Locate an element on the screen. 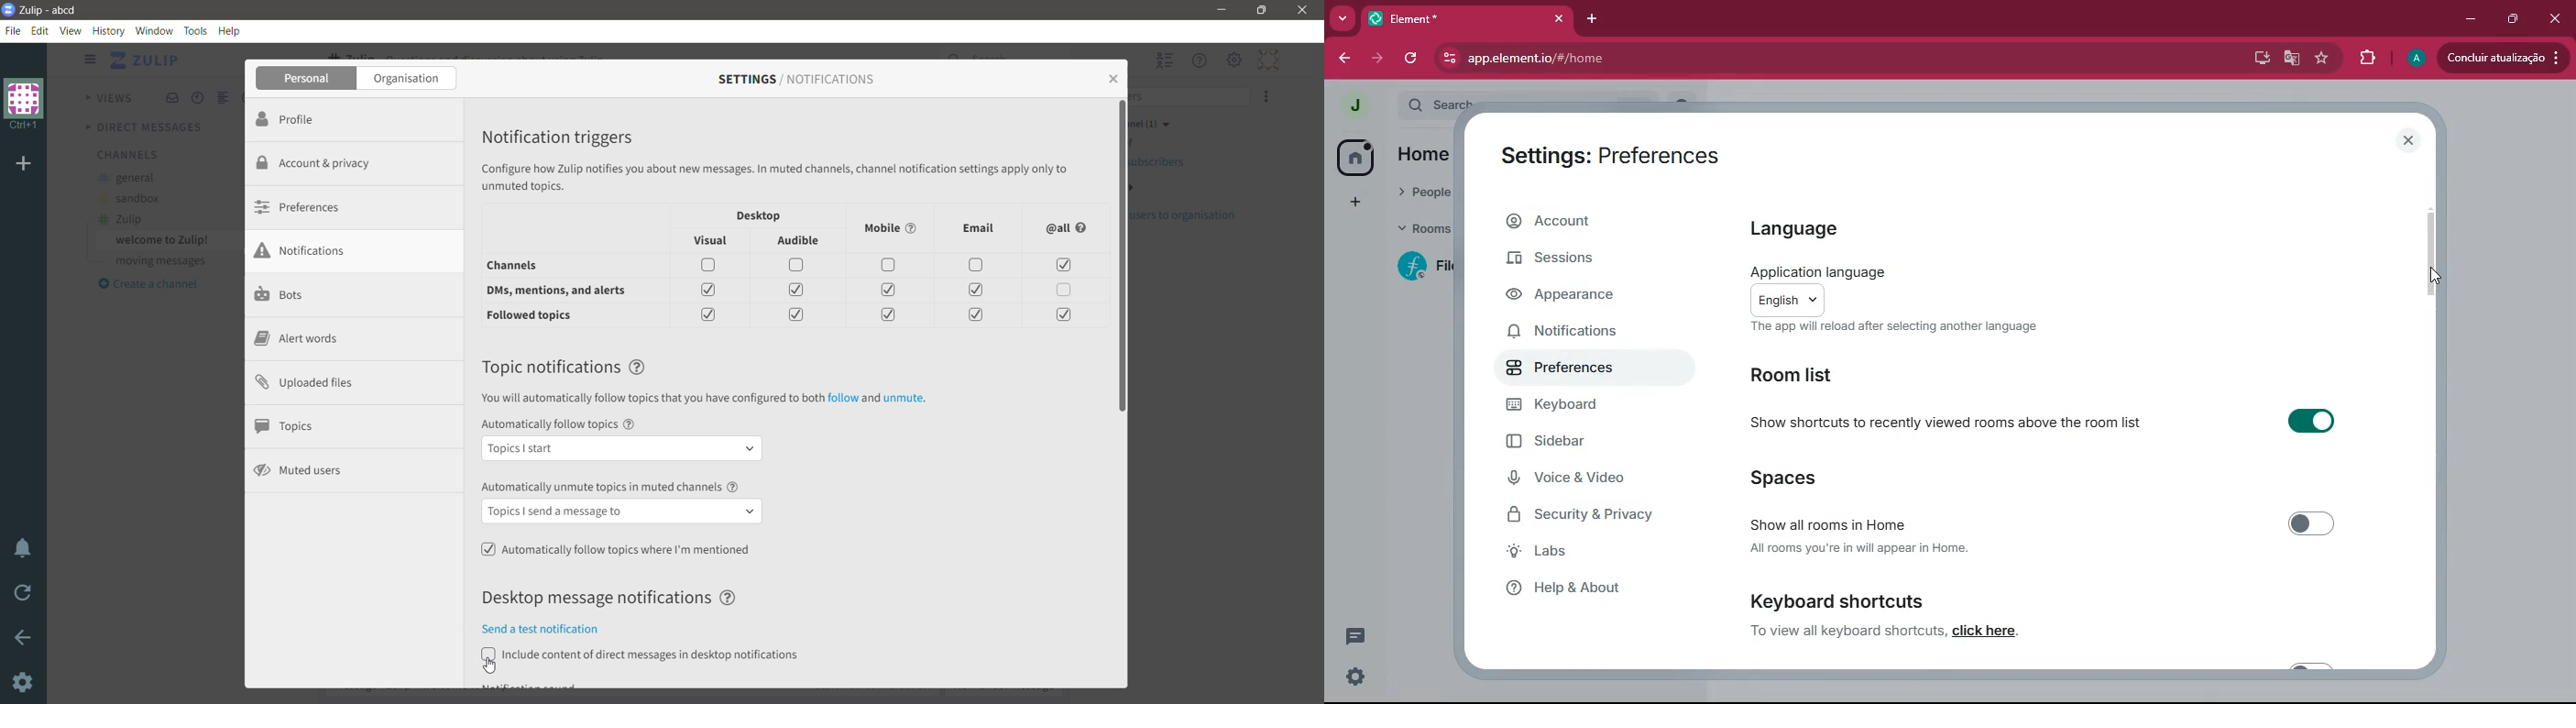 This screenshot has width=2576, height=728. check box is located at coordinates (712, 264).